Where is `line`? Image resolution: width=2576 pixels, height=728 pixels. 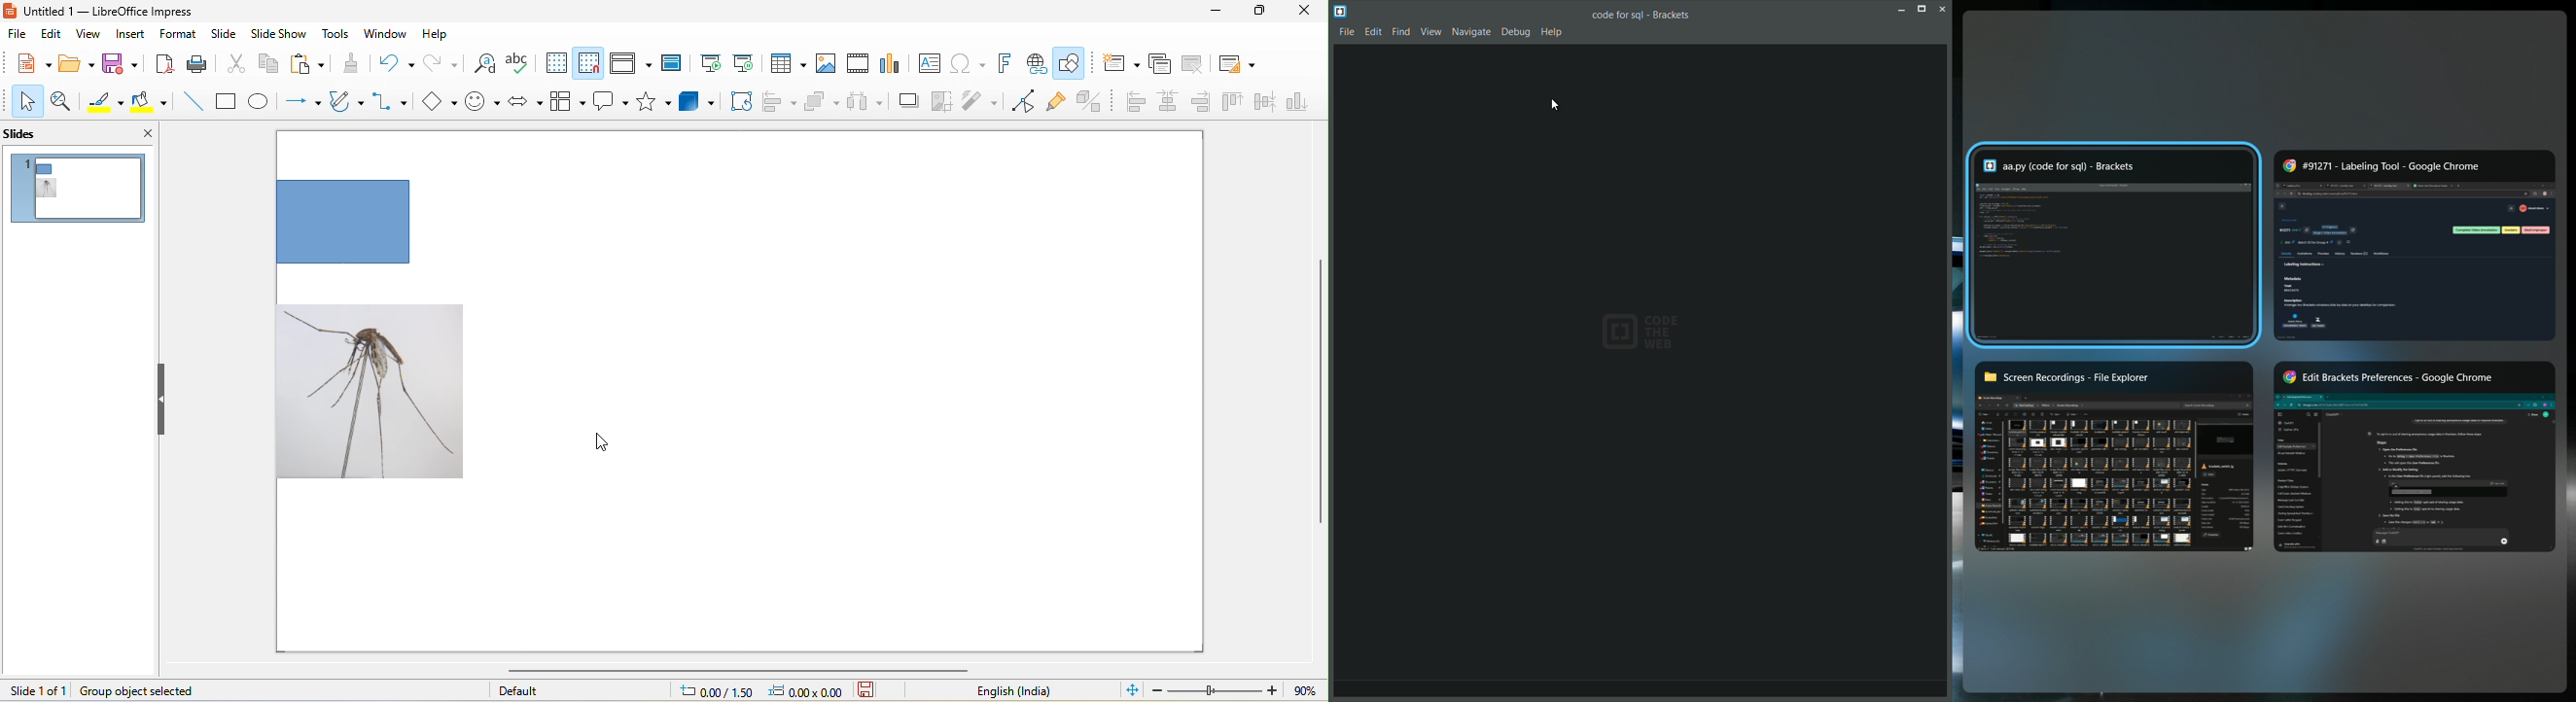
line is located at coordinates (195, 102).